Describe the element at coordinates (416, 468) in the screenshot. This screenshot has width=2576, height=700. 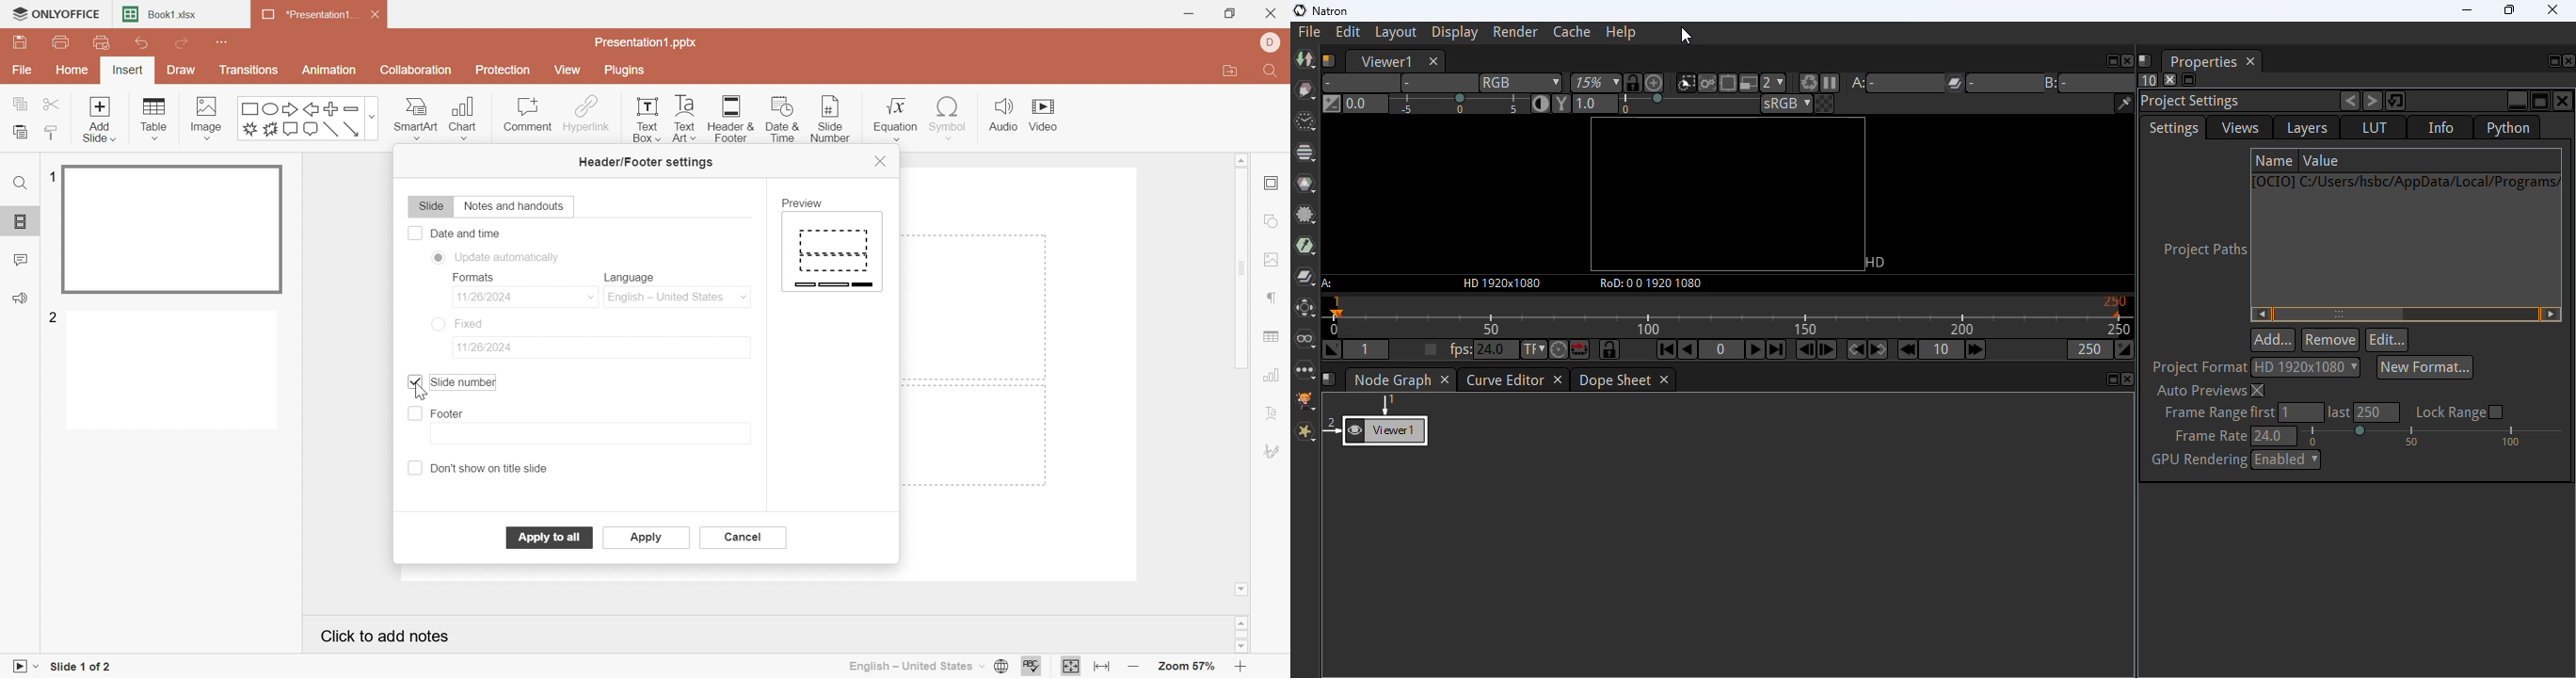
I see `Checkbox` at that location.